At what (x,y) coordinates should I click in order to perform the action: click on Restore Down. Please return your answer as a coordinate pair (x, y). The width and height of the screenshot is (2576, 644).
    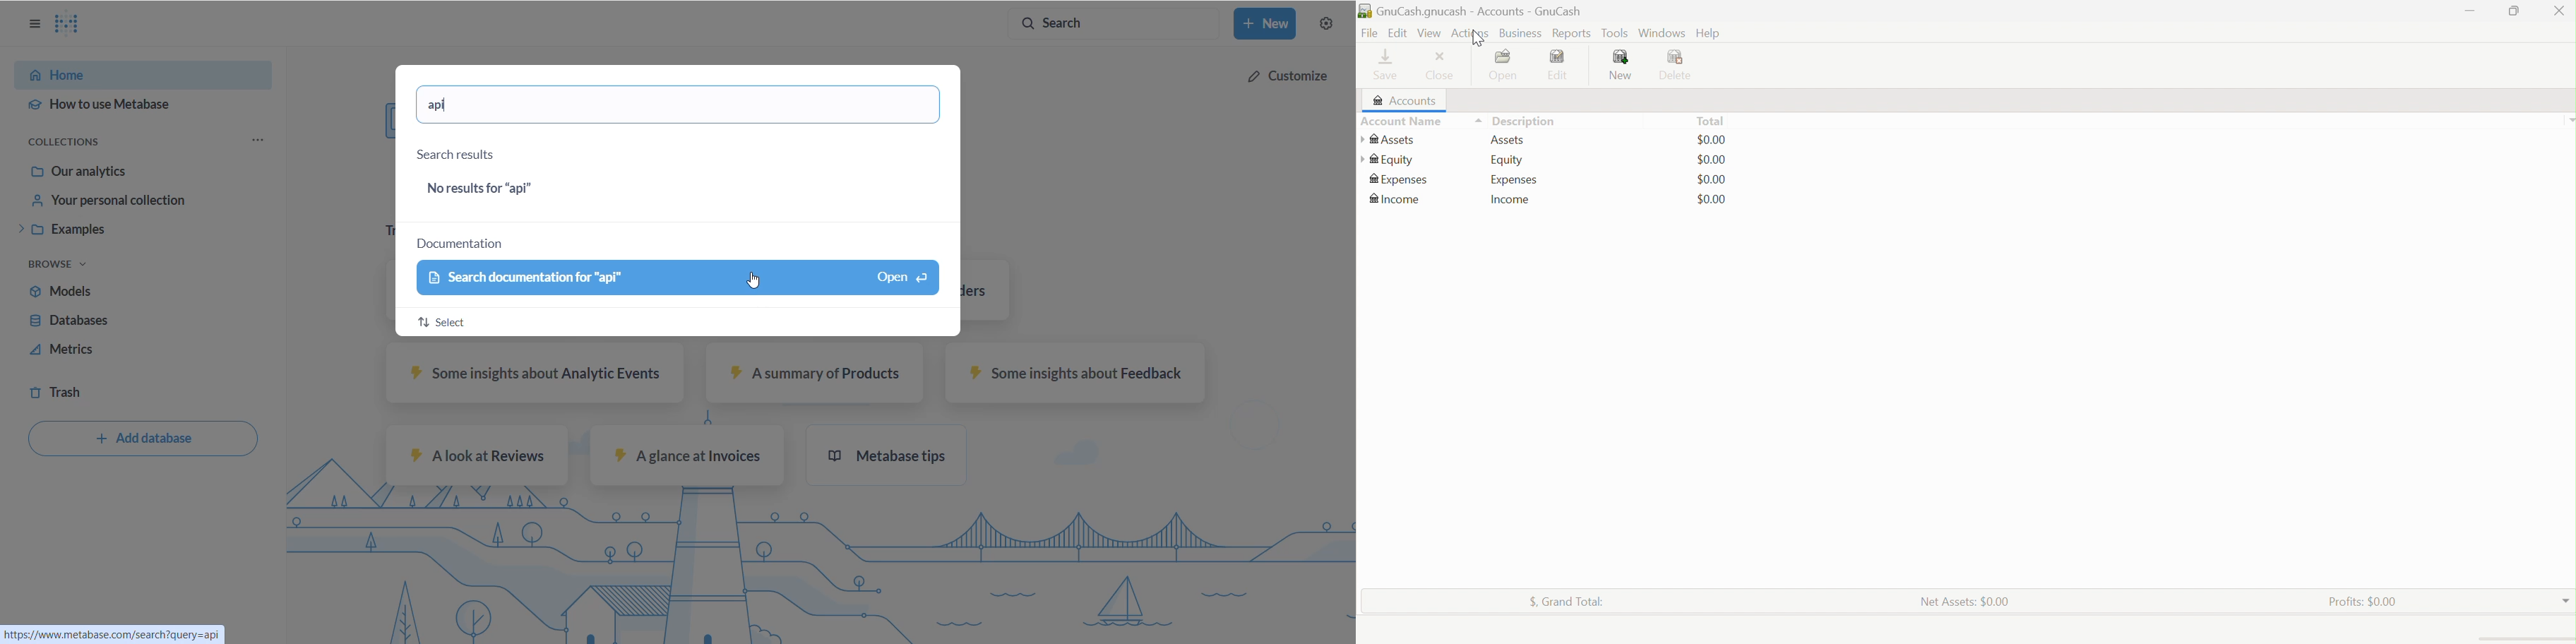
    Looking at the image, I should click on (2512, 11).